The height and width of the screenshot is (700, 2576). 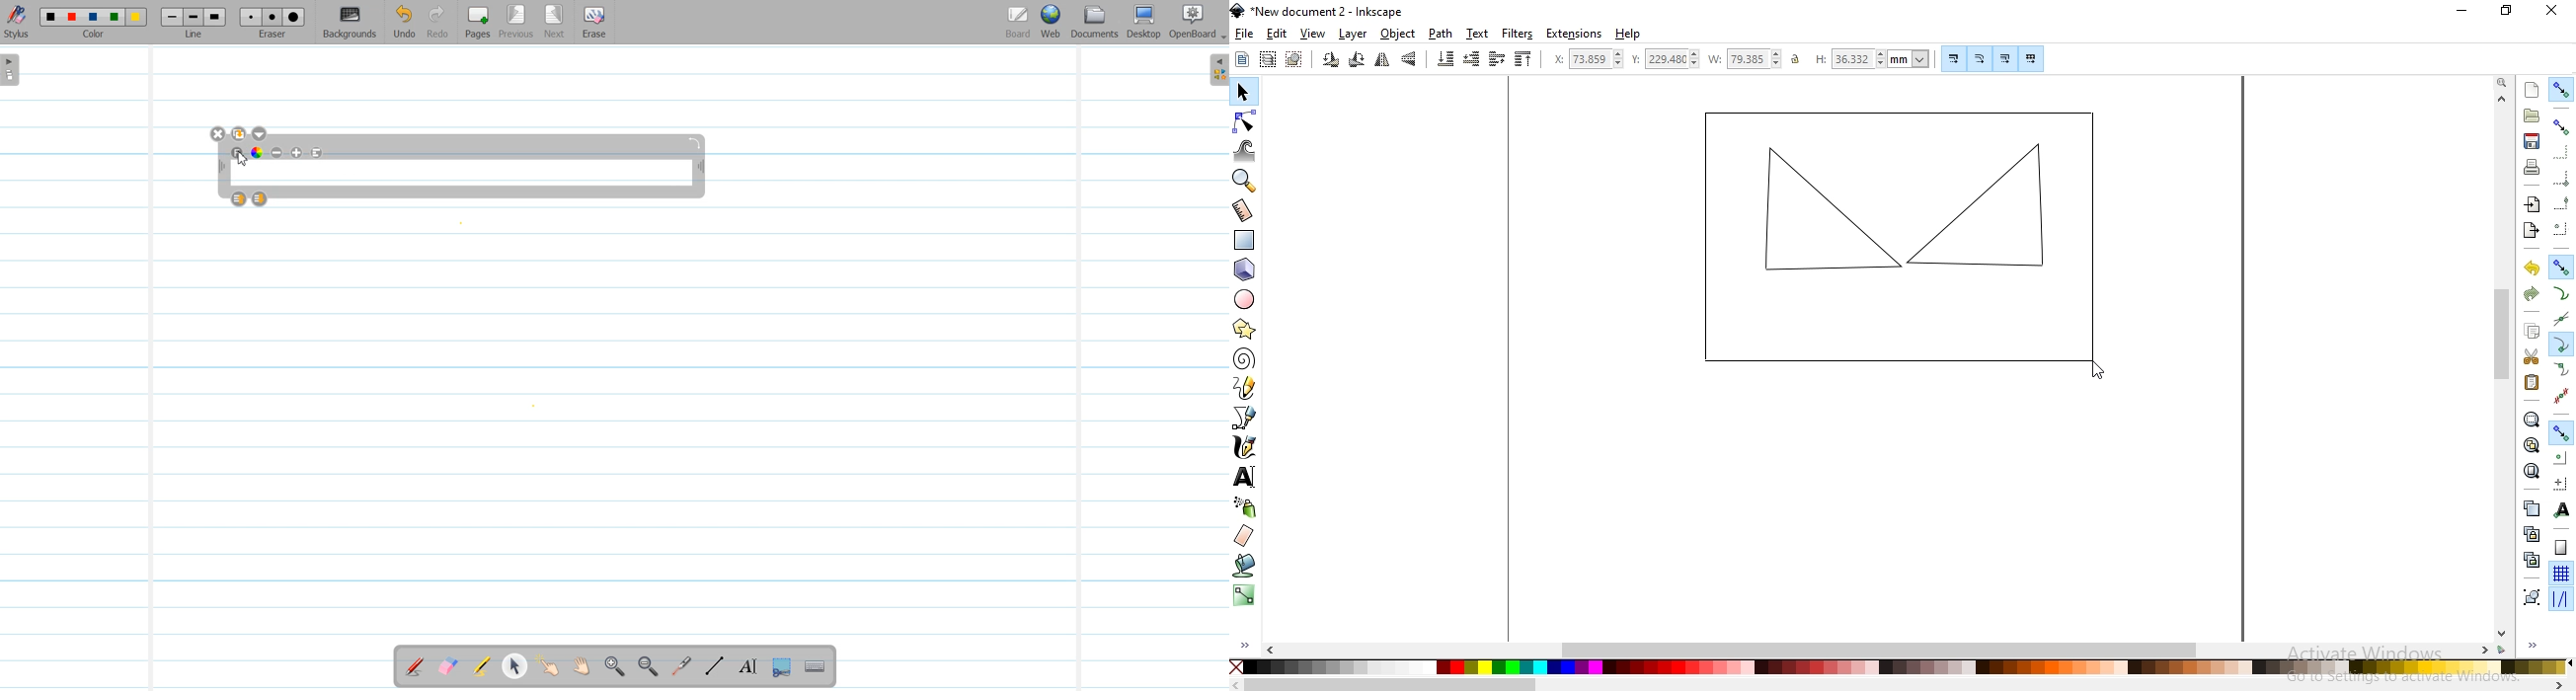 What do you see at coordinates (1245, 447) in the screenshot?
I see `draw calligraphic or brush strokes` at bounding box center [1245, 447].